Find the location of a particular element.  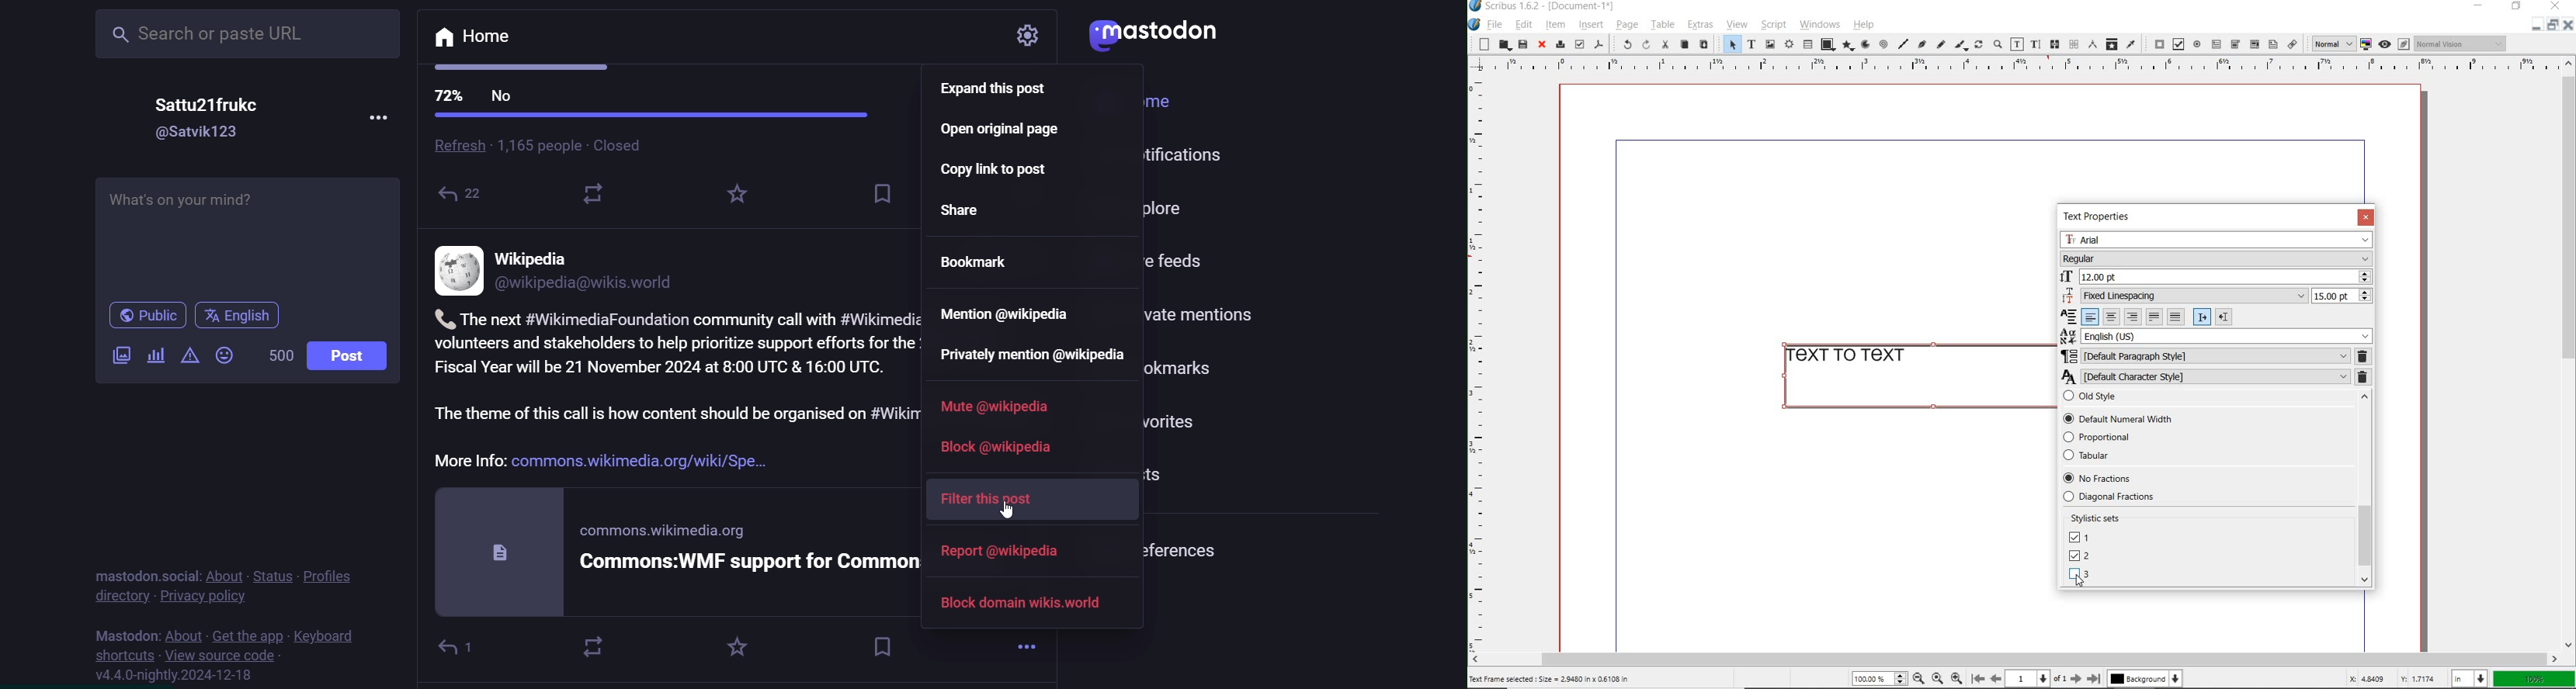

more is located at coordinates (383, 116).